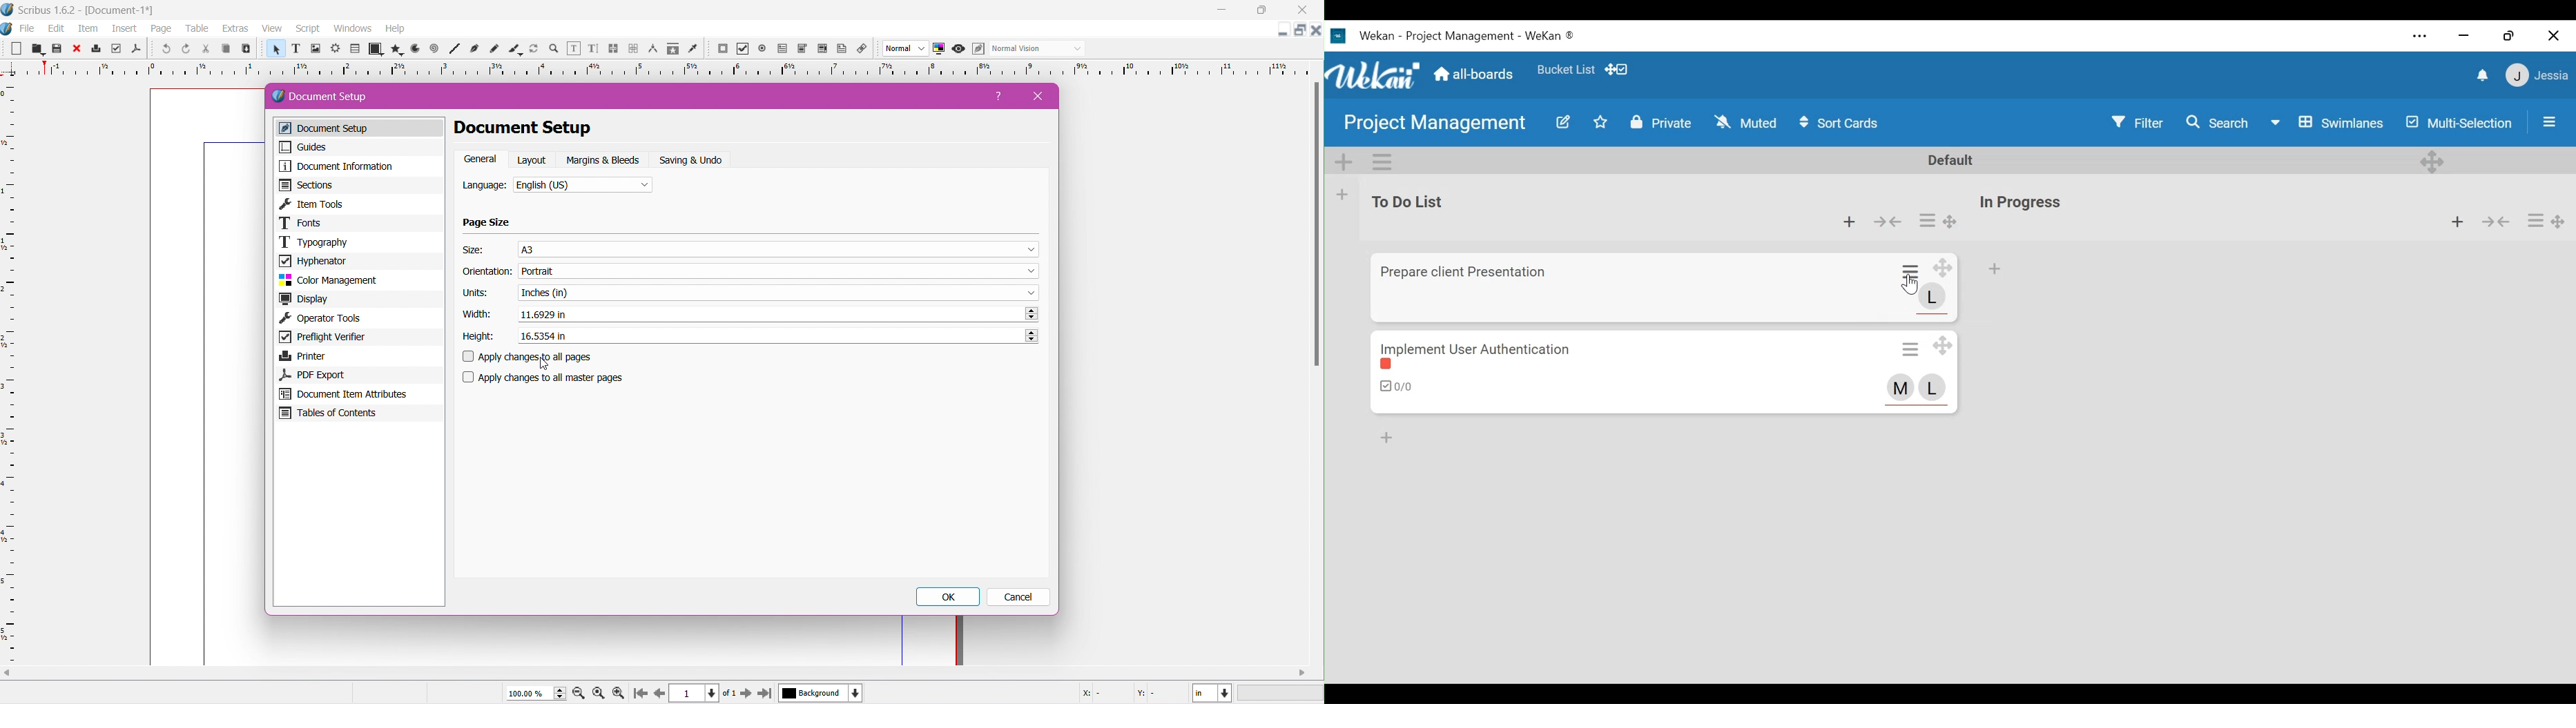 This screenshot has width=2576, height=728. I want to click on eye dropper, so click(696, 50).